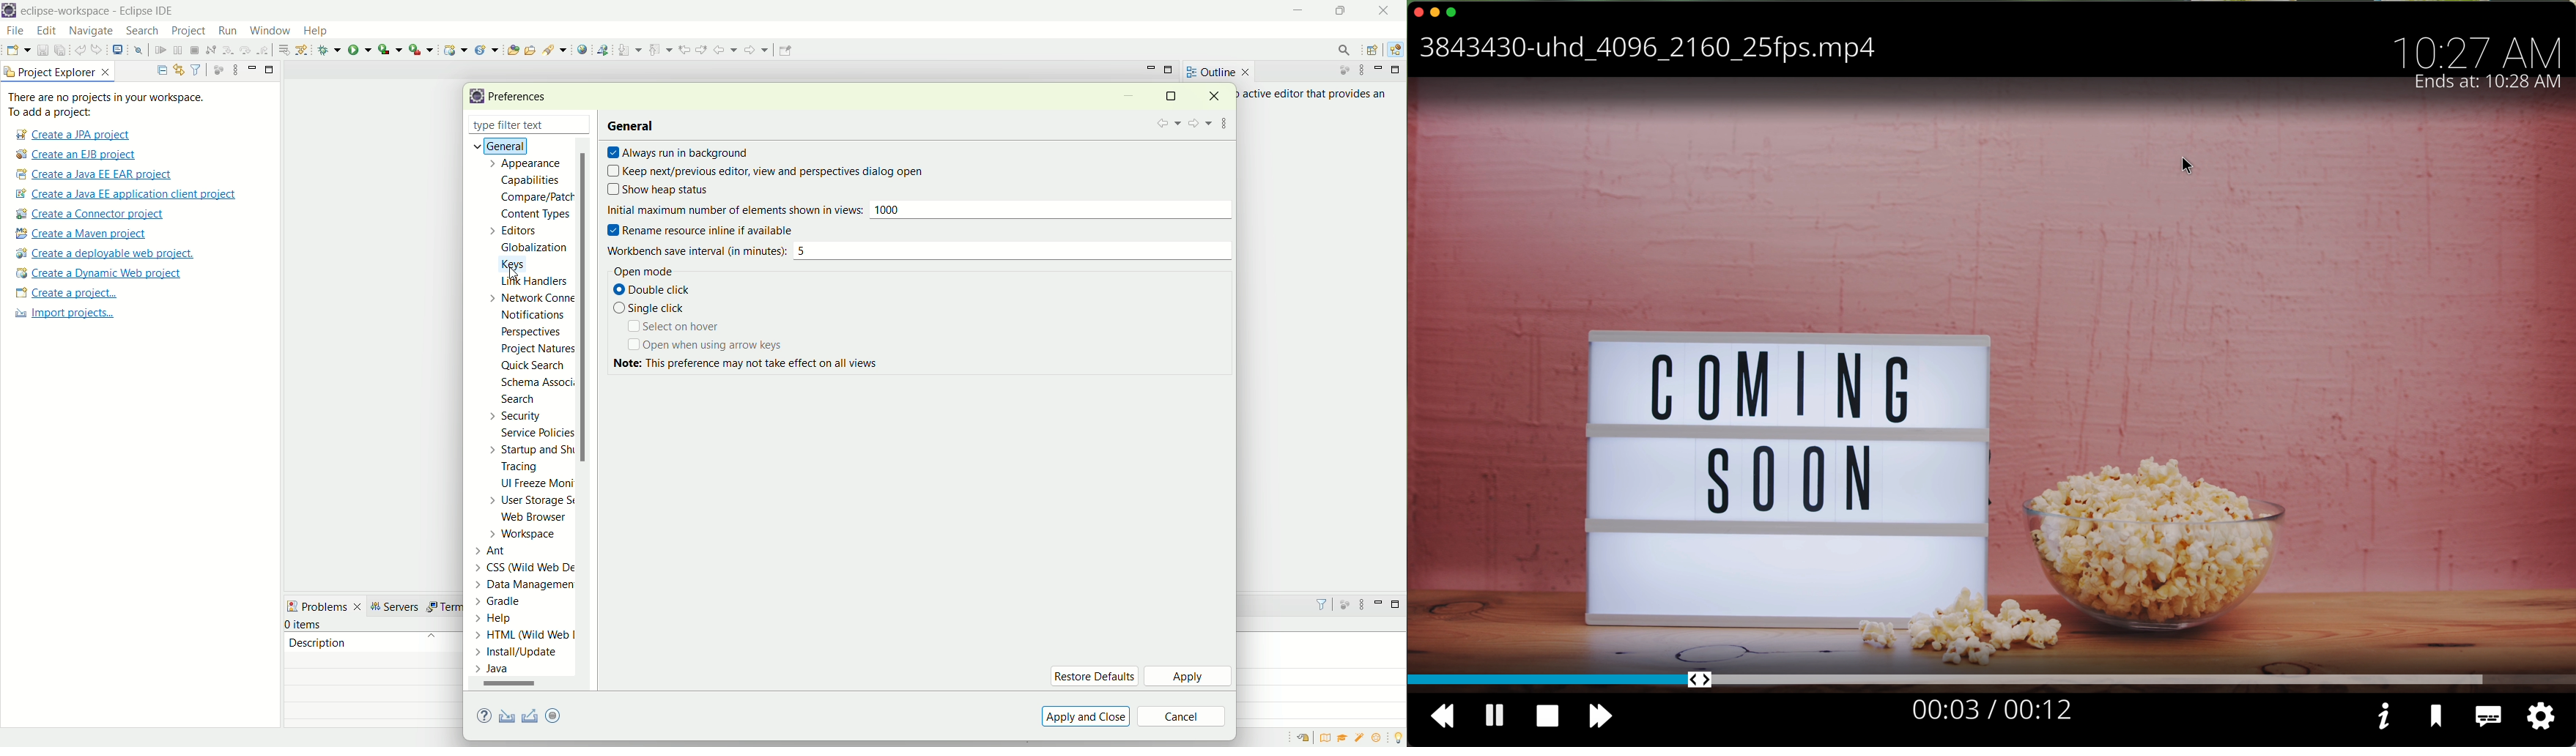 This screenshot has height=756, width=2576. Describe the element at coordinates (1609, 715) in the screenshot. I see `fast foward` at that location.